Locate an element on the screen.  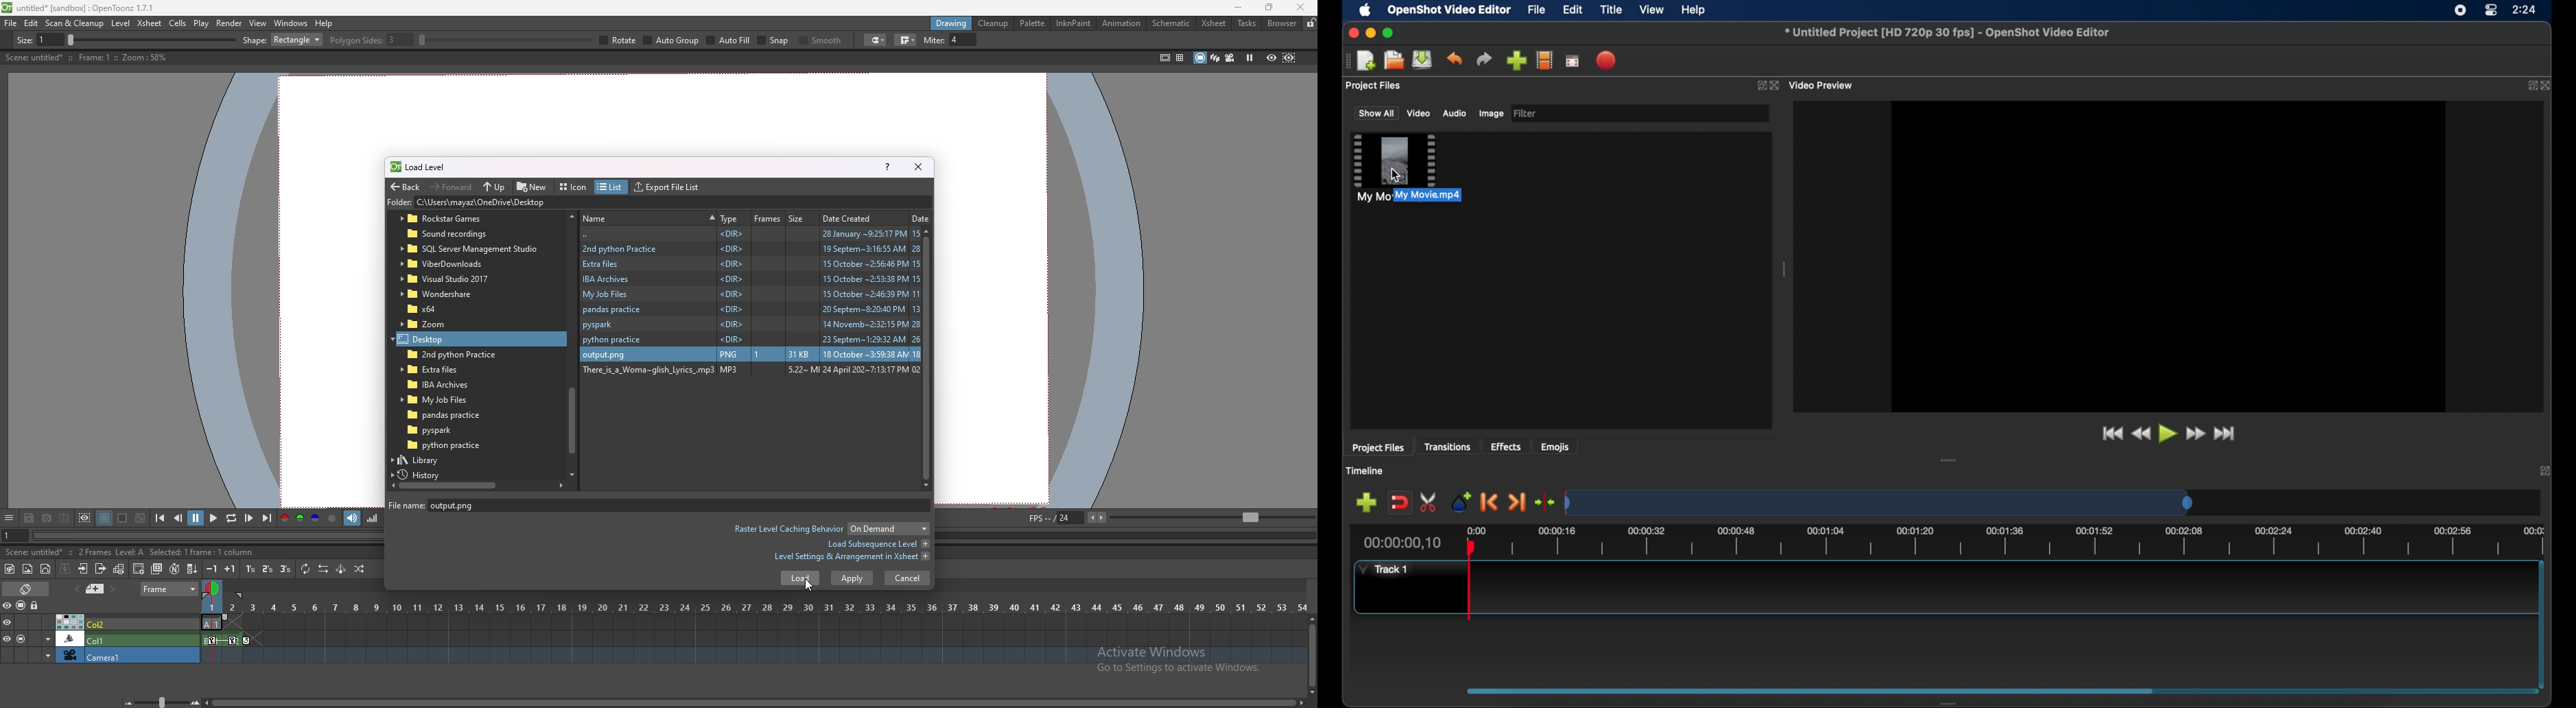
track 1 is located at coordinates (1382, 570).